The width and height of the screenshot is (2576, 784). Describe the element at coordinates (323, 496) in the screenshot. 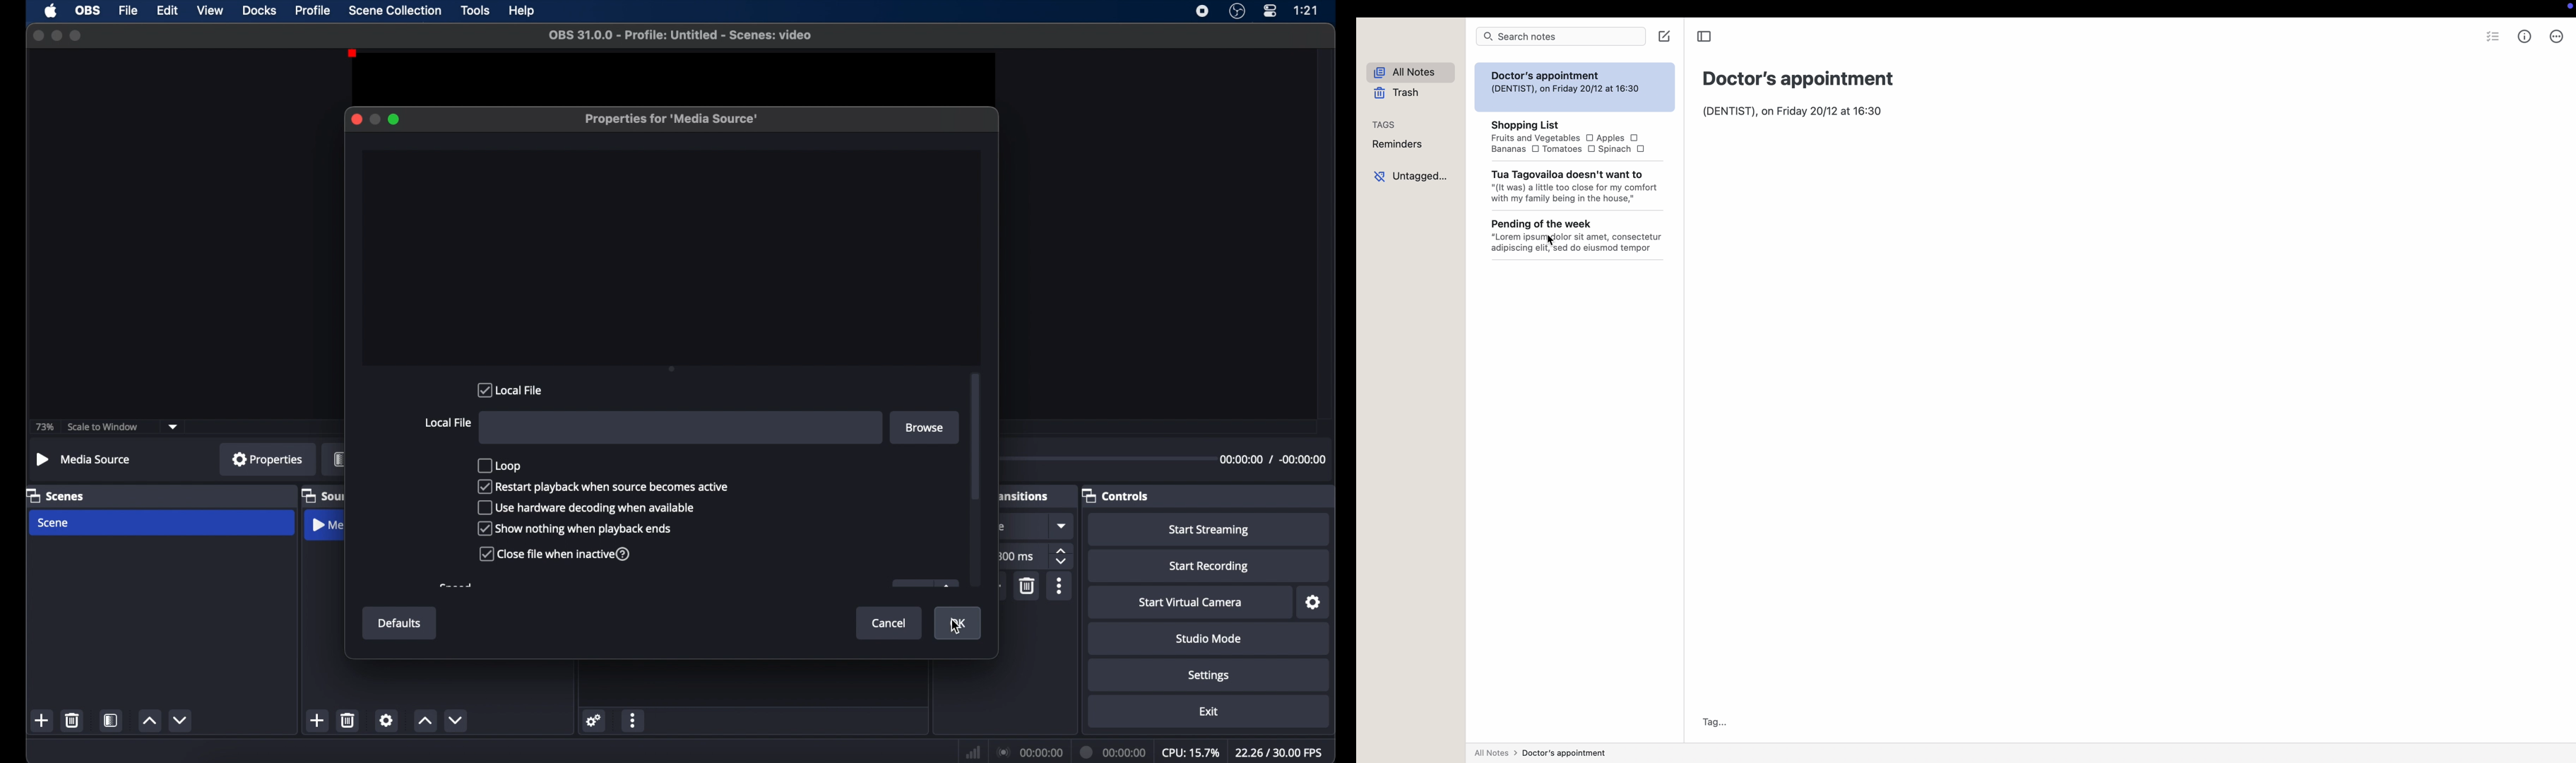

I see `sources` at that location.